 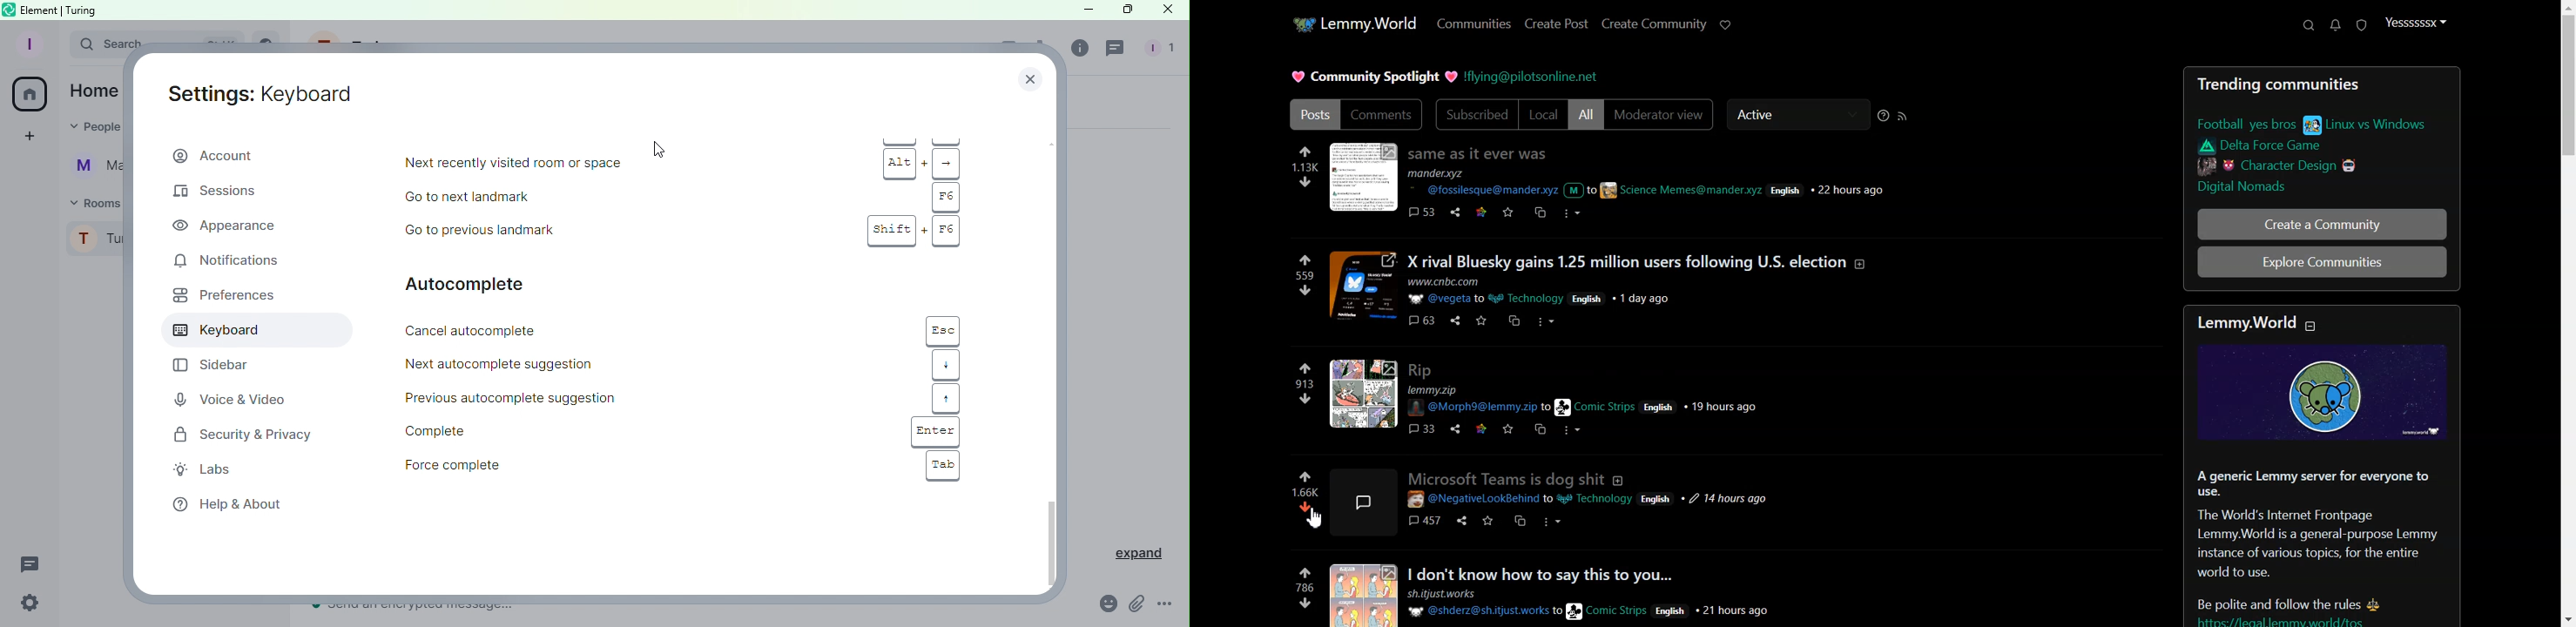 What do you see at coordinates (208, 366) in the screenshot?
I see `Sidebar` at bounding box center [208, 366].